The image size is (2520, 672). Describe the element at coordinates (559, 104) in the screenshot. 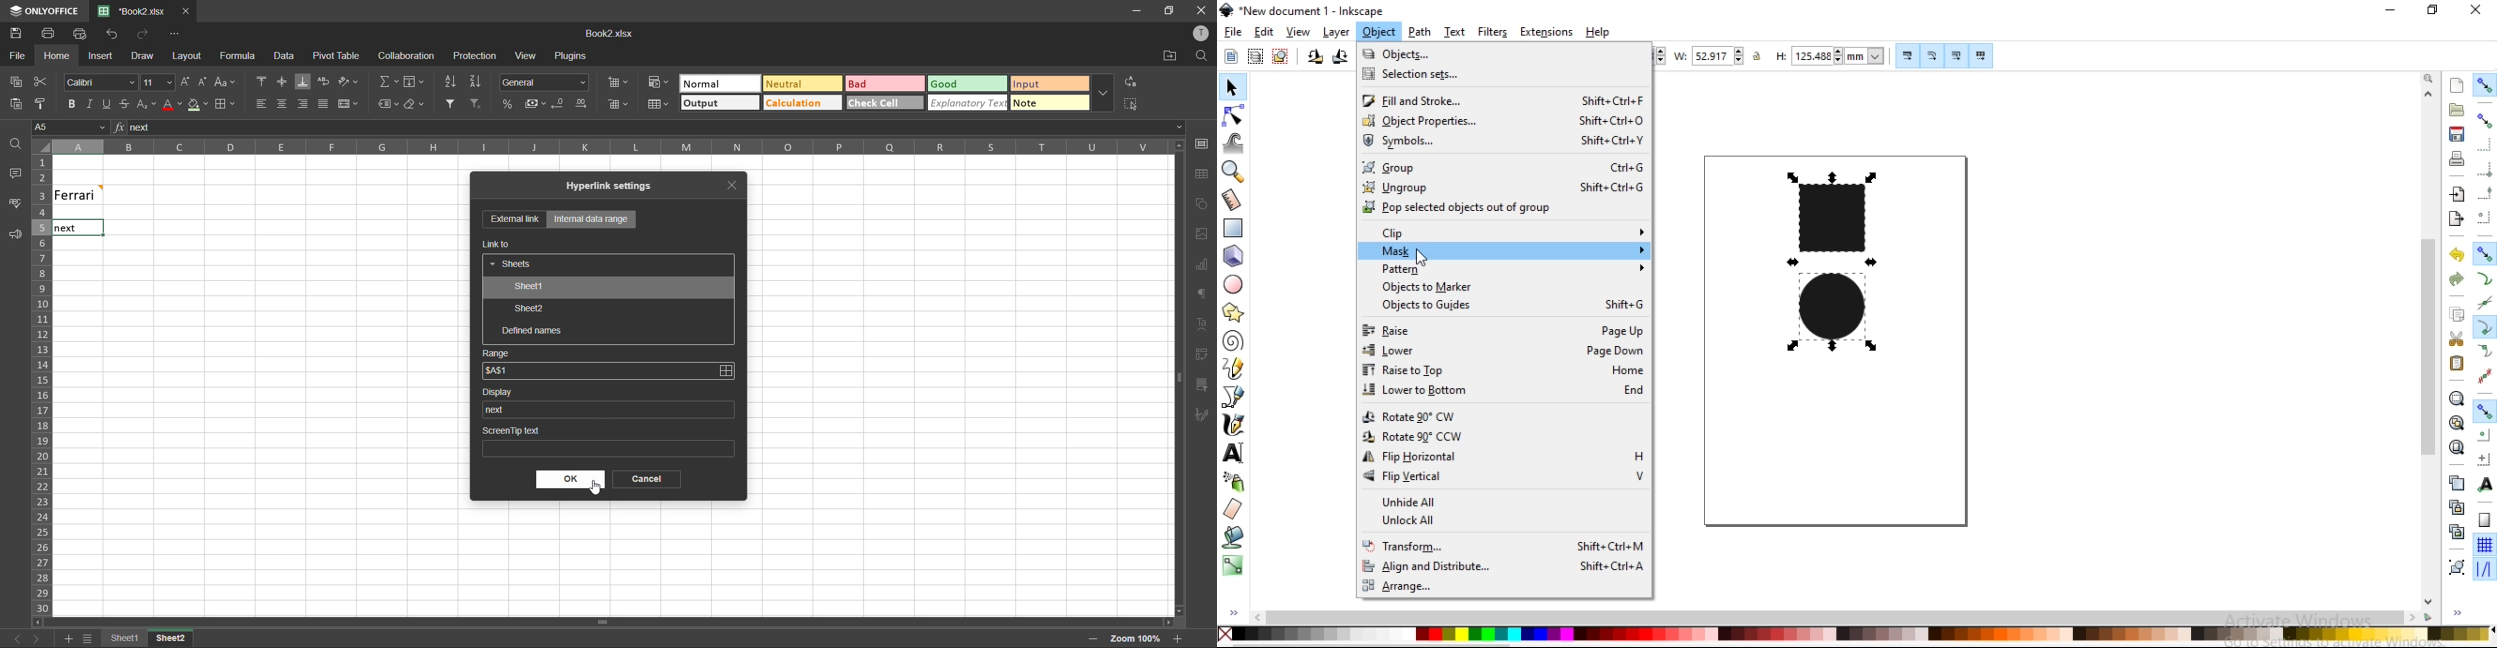

I see `decrease decimal` at that location.